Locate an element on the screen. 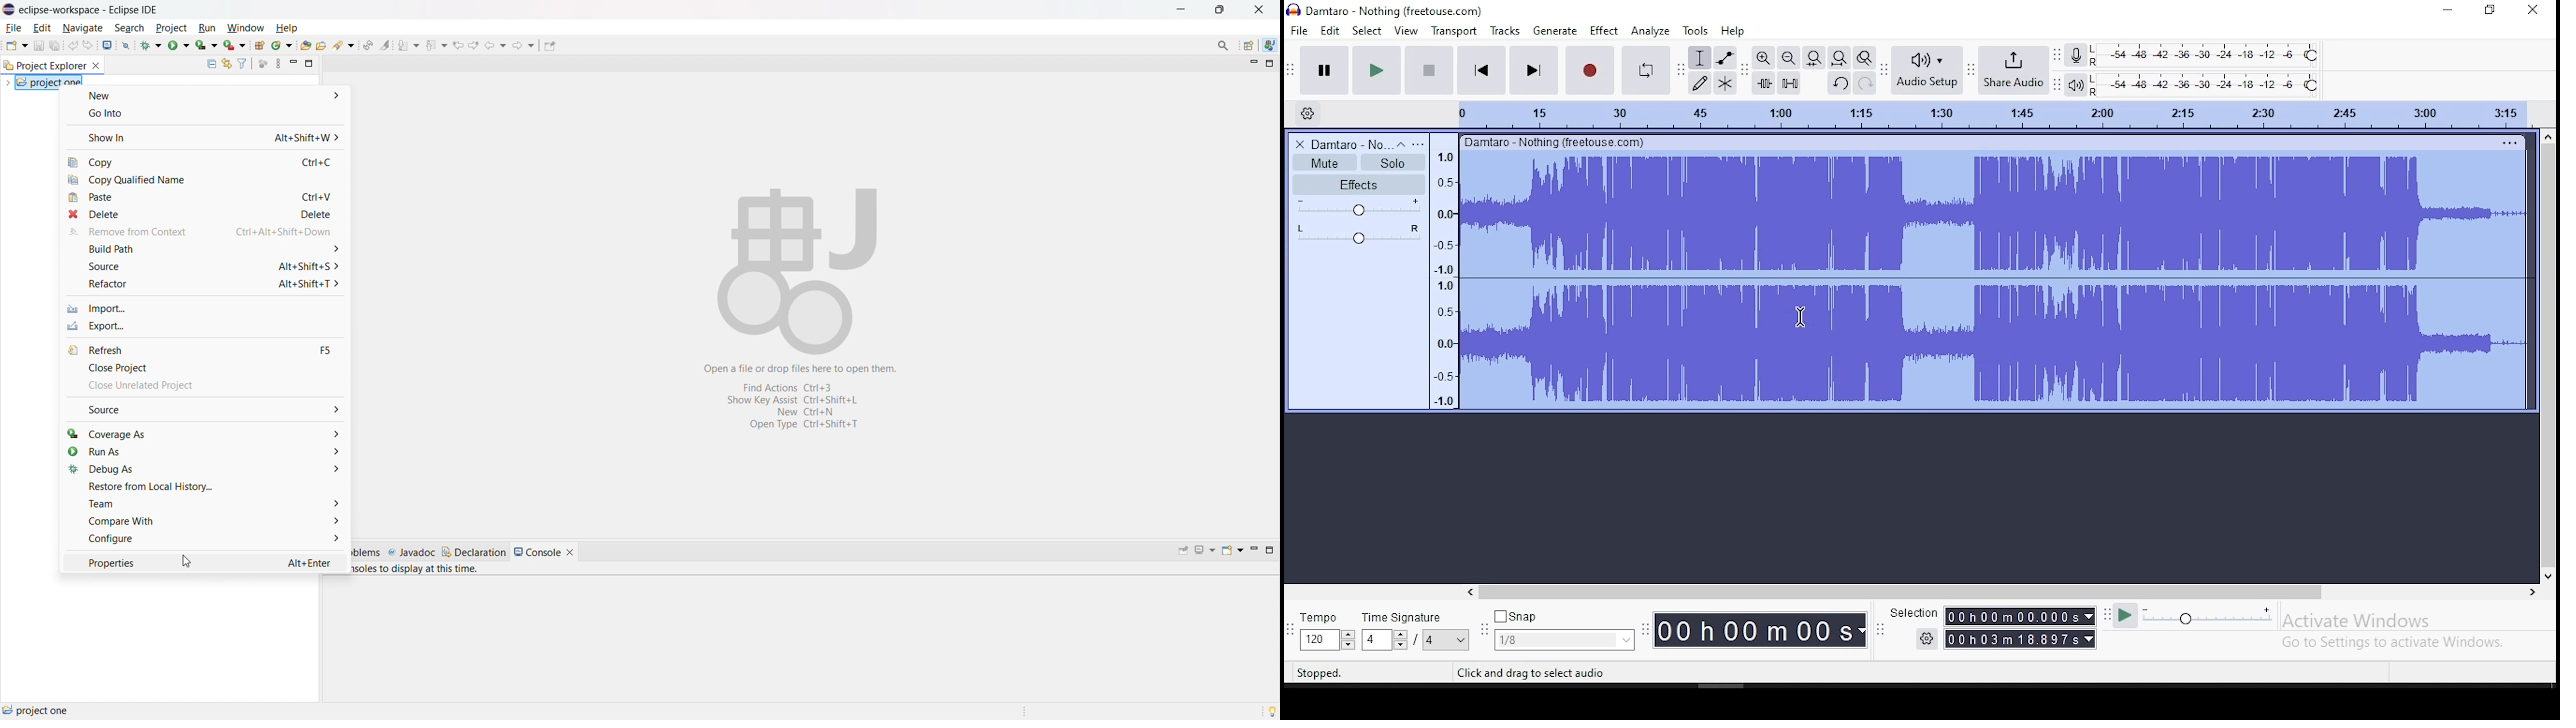 The image size is (2576, 728). open type ctrl+shift+t is located at coordinates (801, 425).